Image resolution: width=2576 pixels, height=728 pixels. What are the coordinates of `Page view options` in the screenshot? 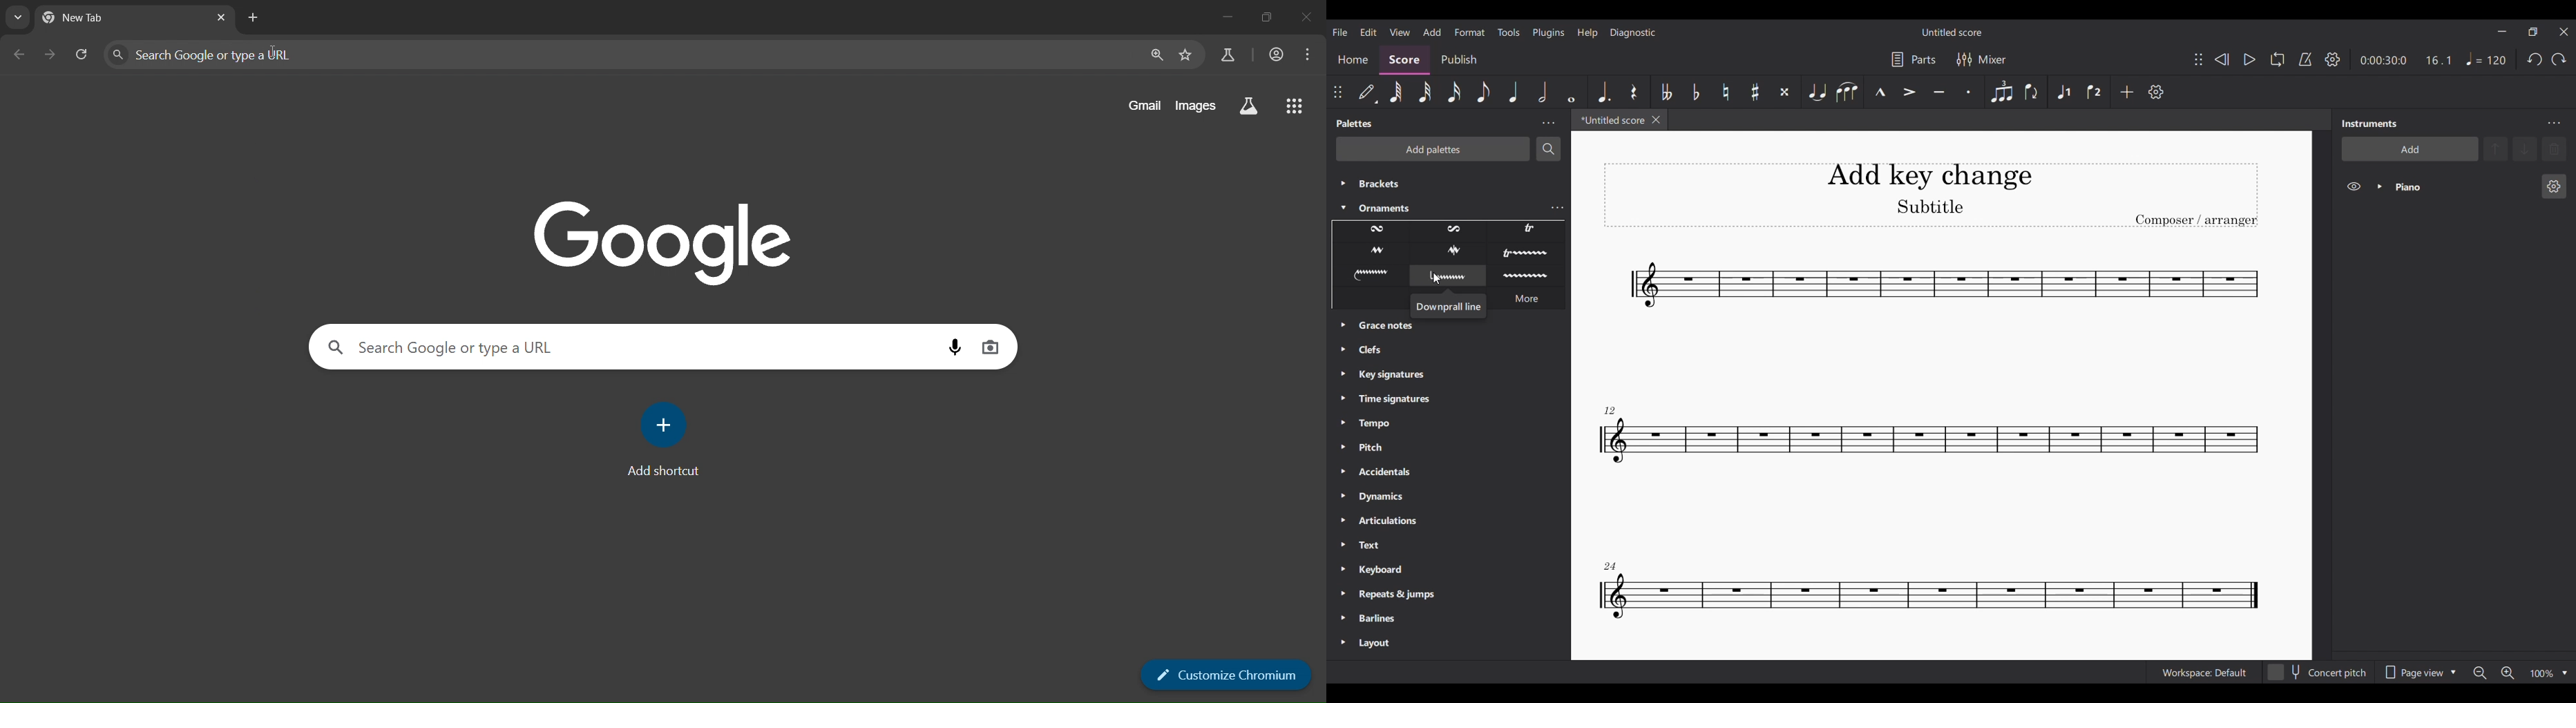 It's located at (2420, 672).